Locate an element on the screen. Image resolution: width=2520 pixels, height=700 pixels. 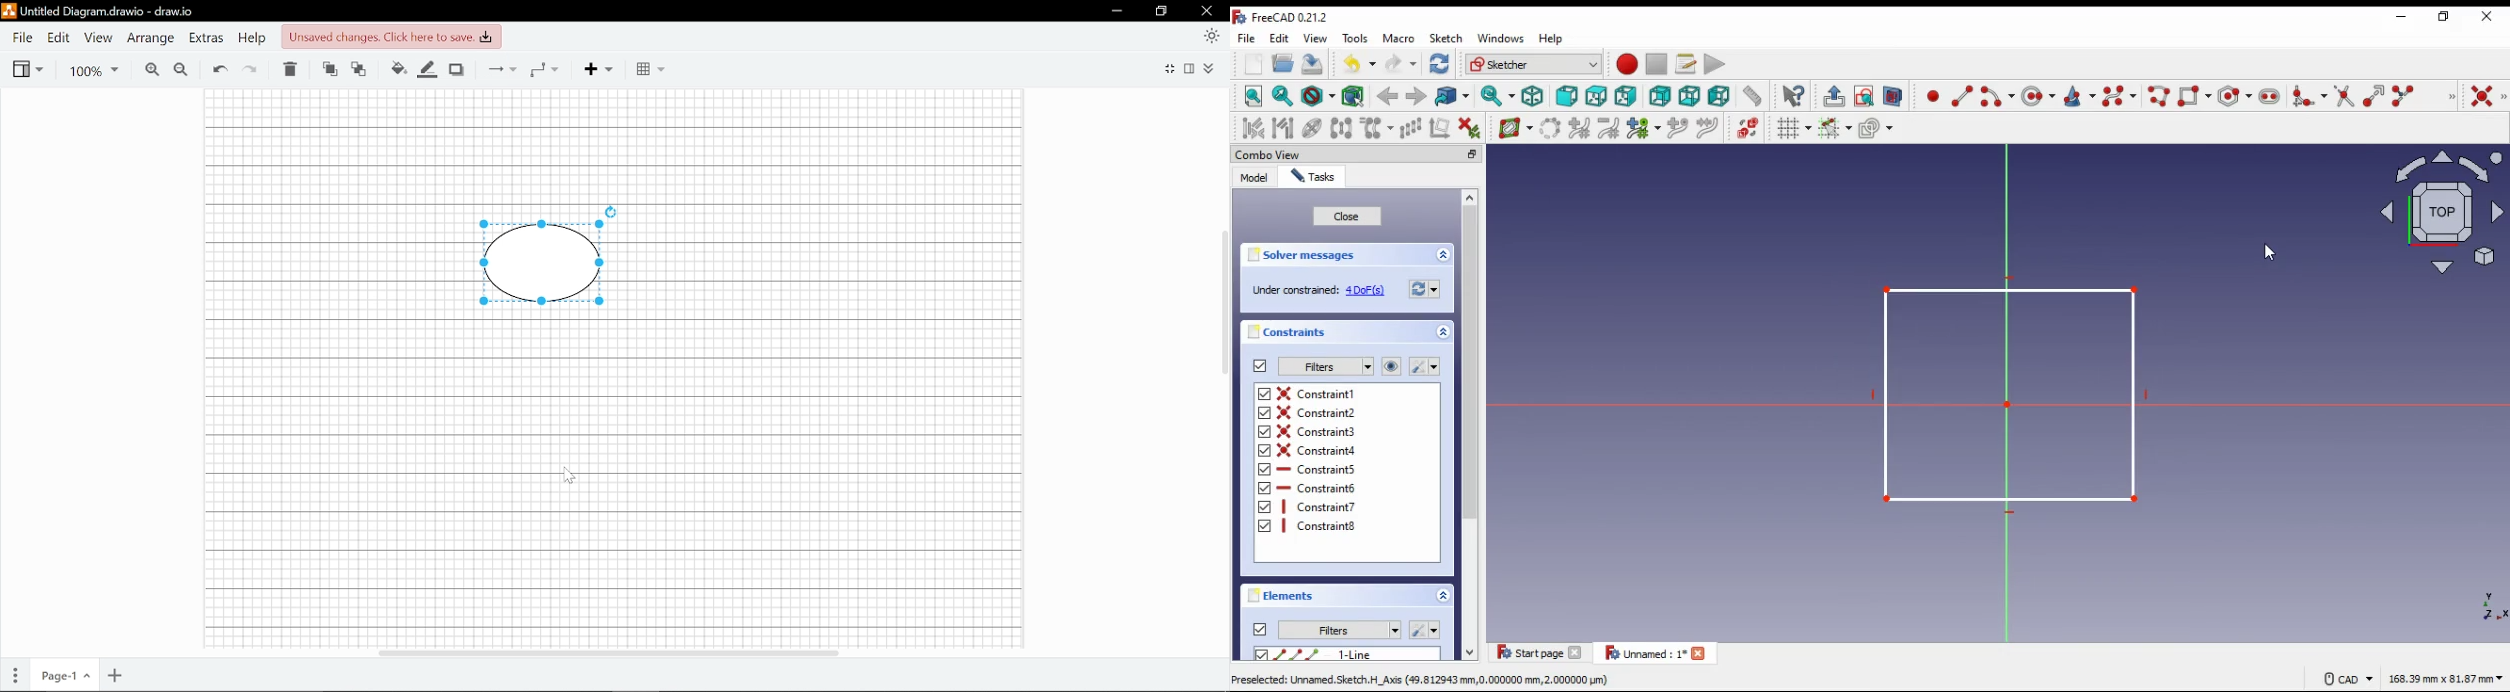
select associated geometry is located at coordinates (1355, 95).